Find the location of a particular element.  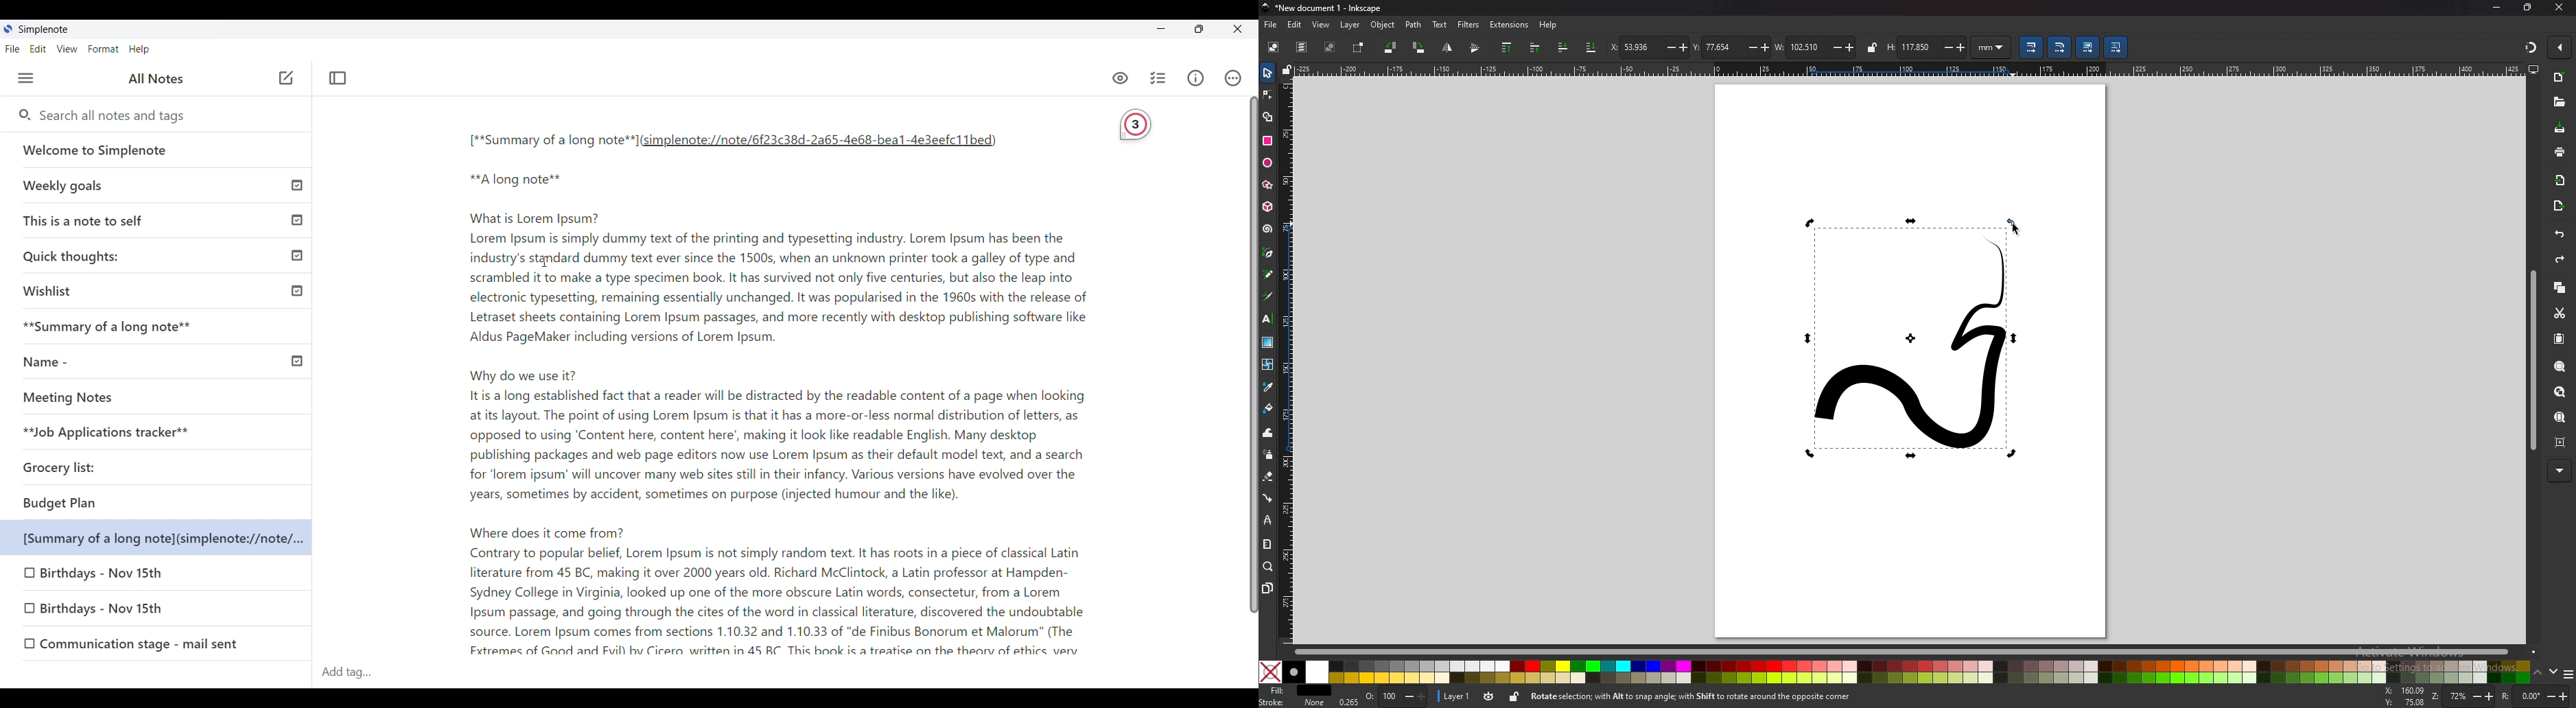

print is located at coordinates (2560, 152).